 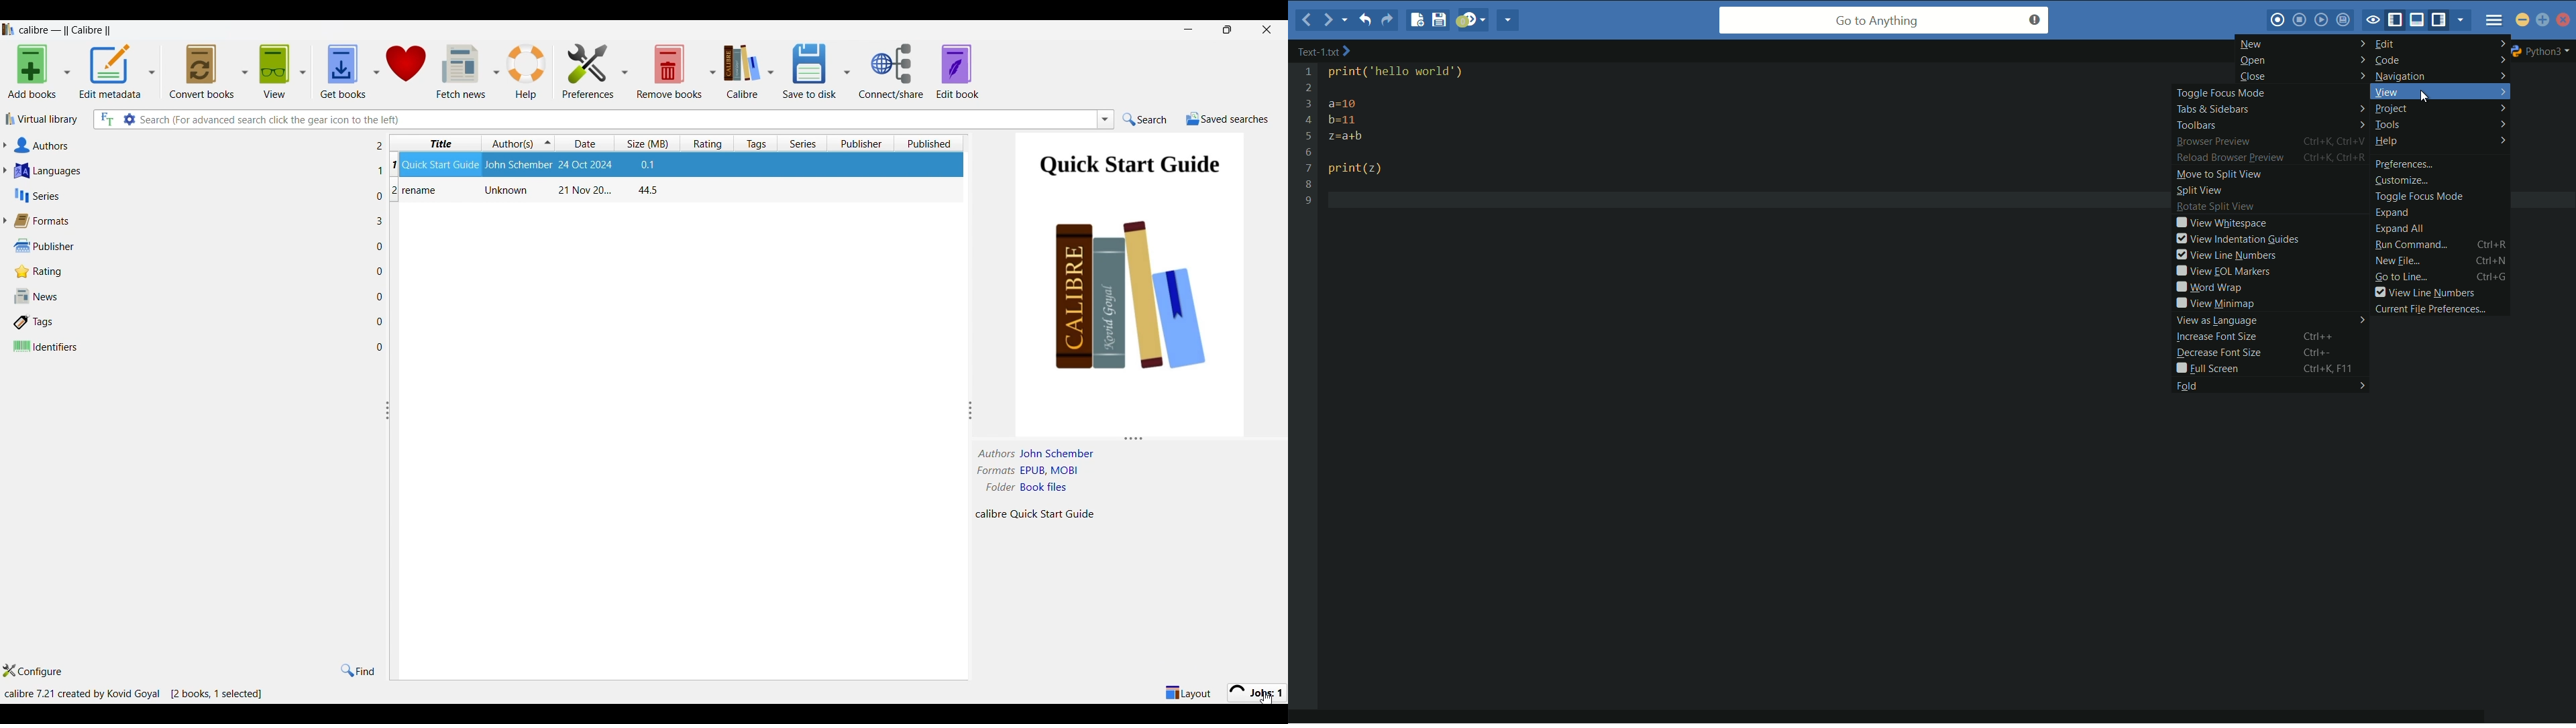 What do you see at coordinates (1051, 471) in the screenshot?
I see `File formats` at bounding box center [1051, 471].